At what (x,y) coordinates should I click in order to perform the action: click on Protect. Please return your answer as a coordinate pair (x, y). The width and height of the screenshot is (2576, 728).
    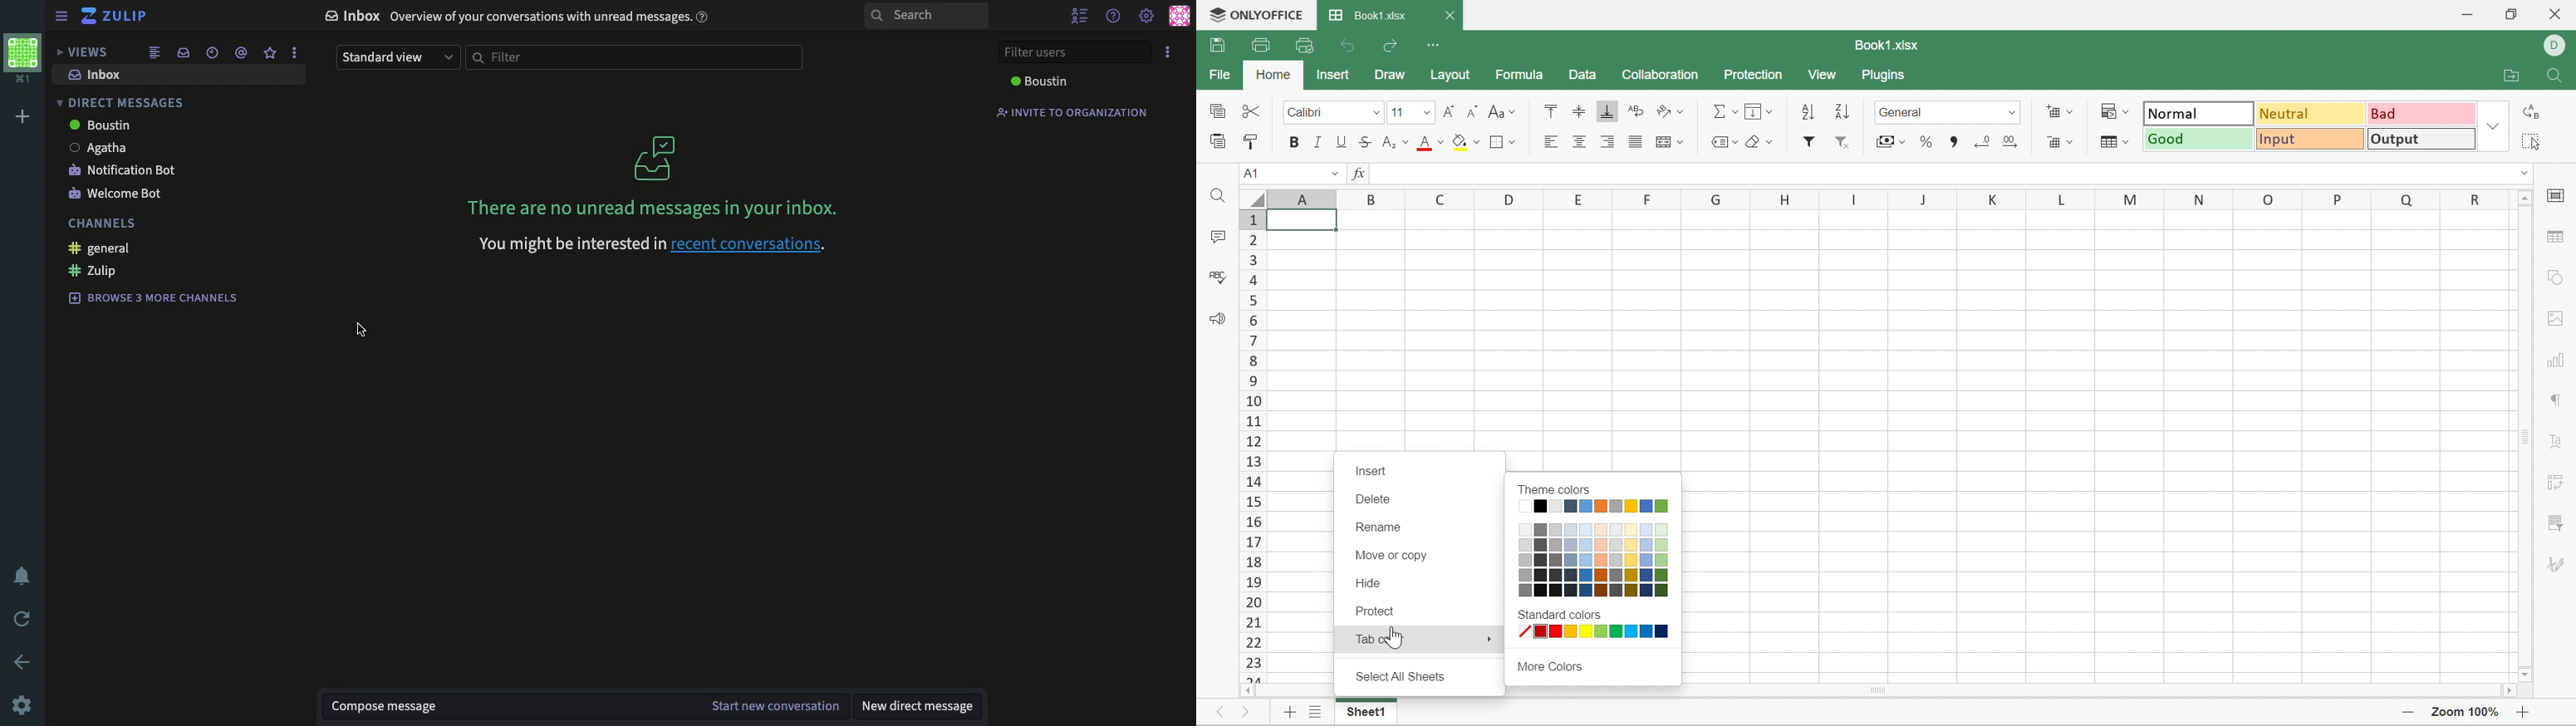
    Looking at the image, I should click on (1380, 612).